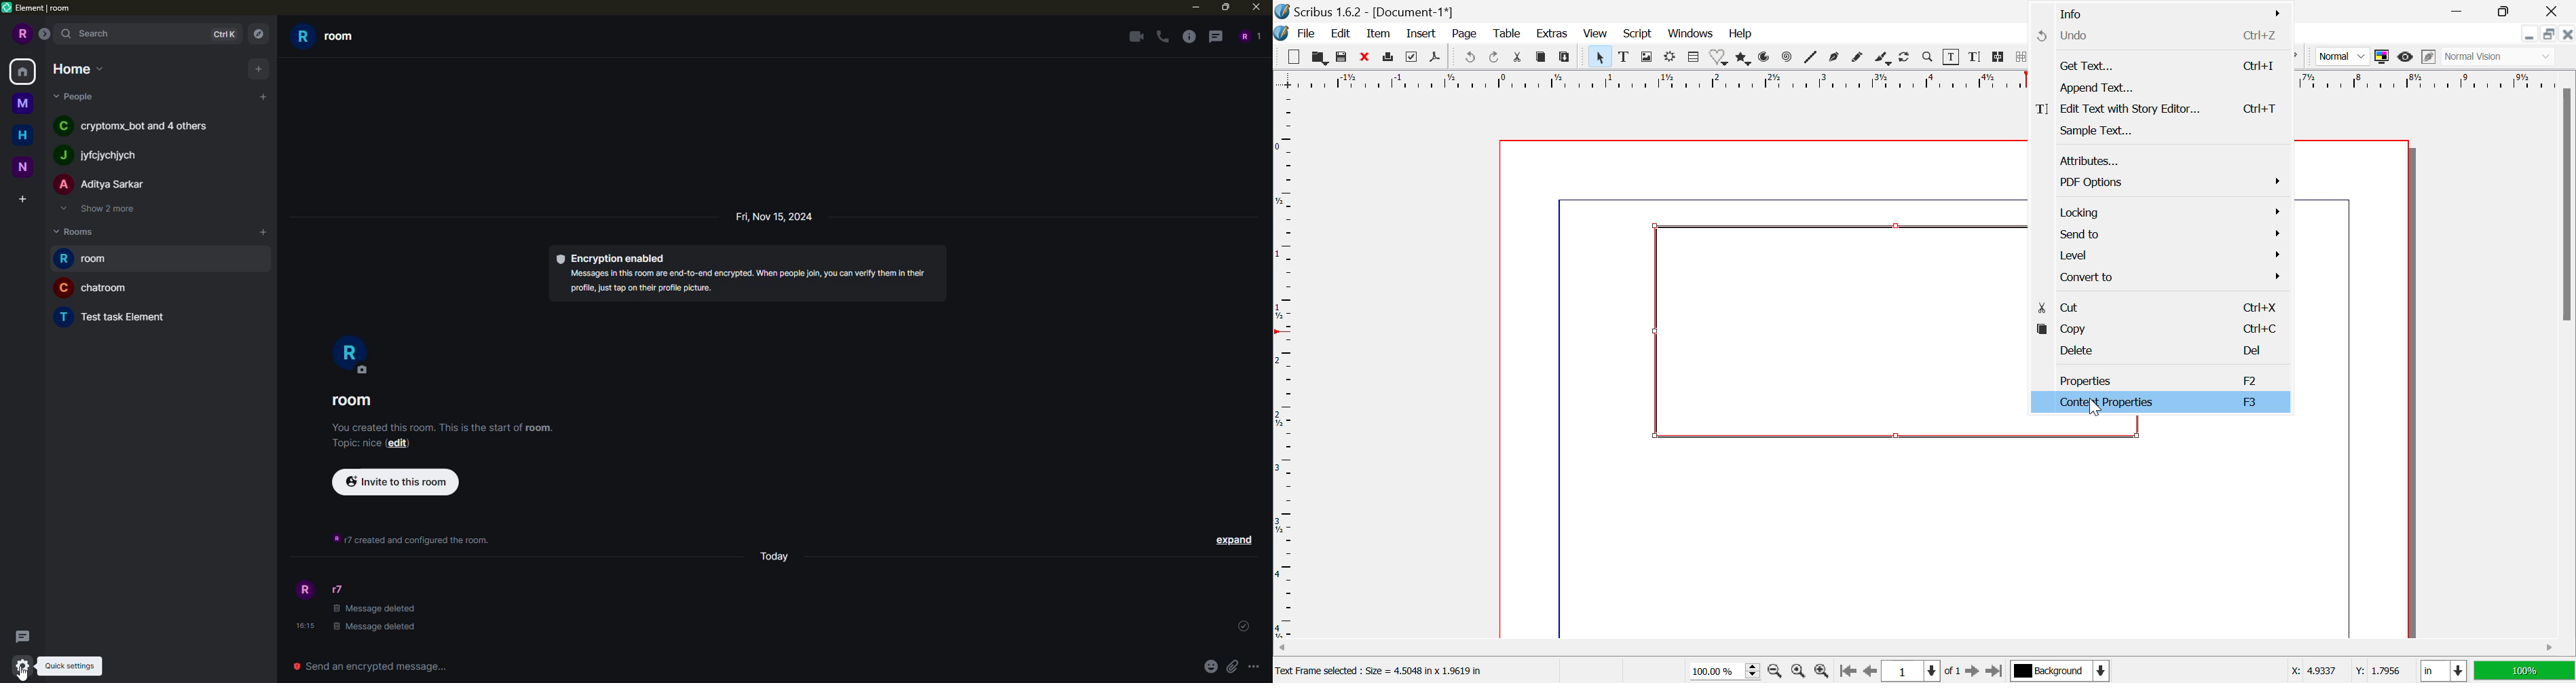  What do you see at coordinates (1996, 58) in the screenshot?
I see `Link Text Frames` at bounding box center [1996, 58].